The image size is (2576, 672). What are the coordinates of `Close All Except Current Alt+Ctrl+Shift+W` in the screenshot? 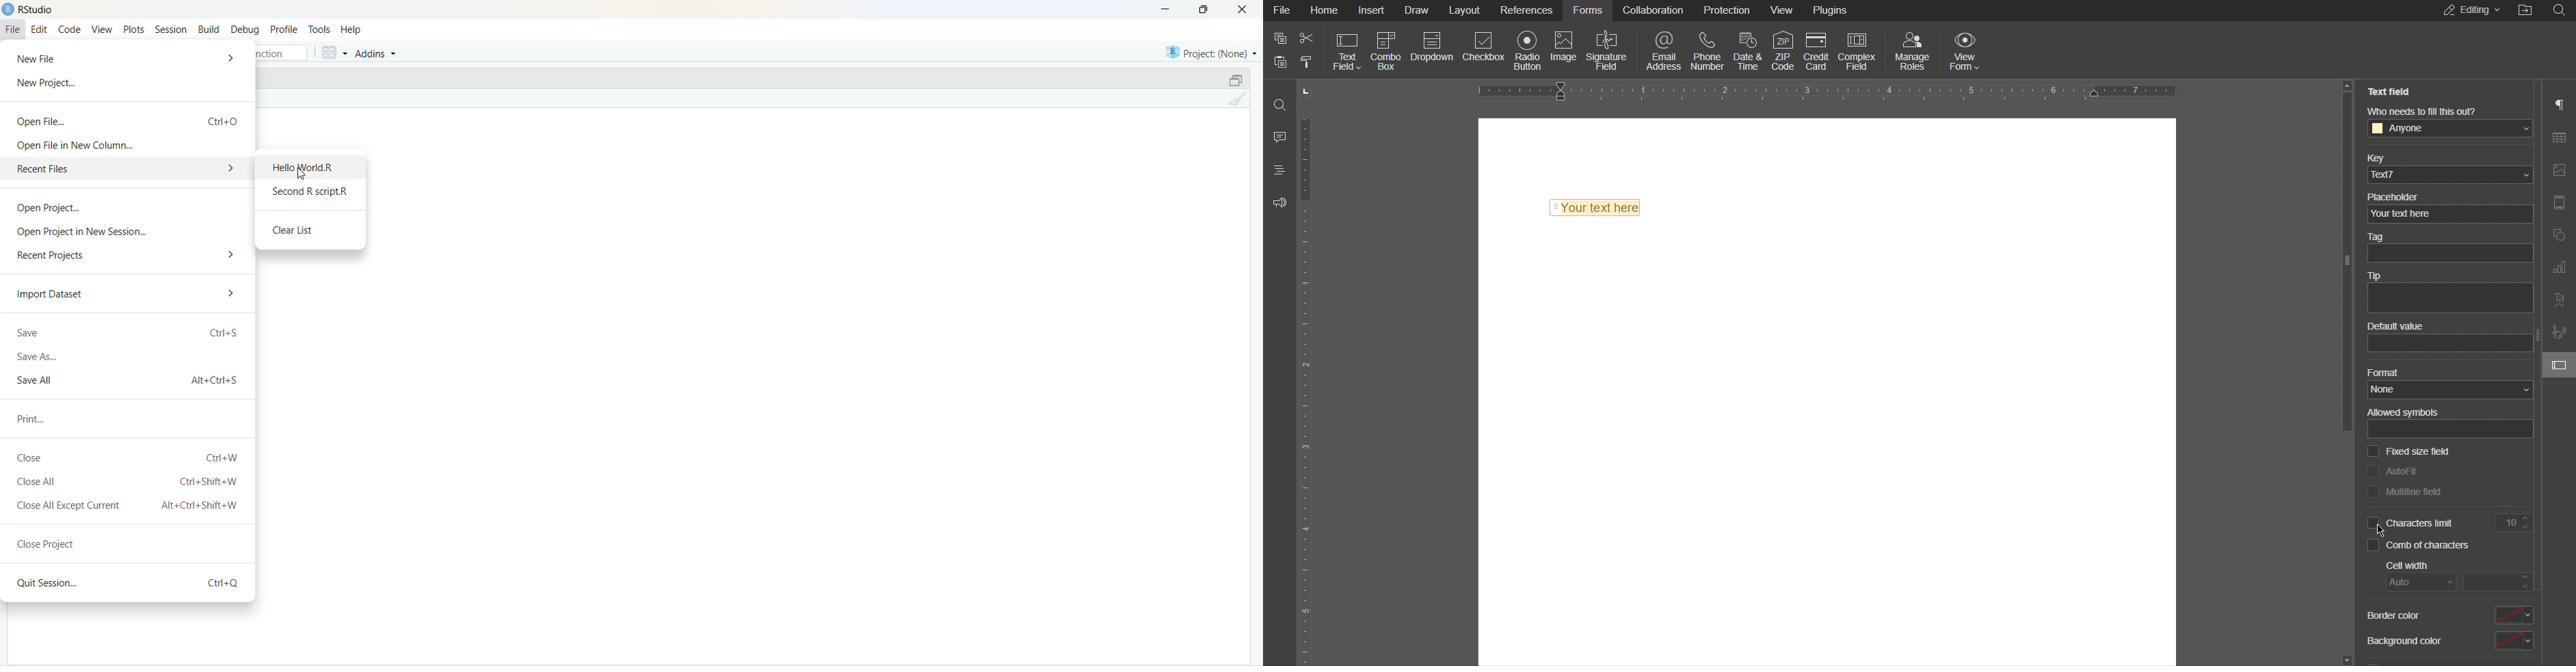 It's located at (126, 505).